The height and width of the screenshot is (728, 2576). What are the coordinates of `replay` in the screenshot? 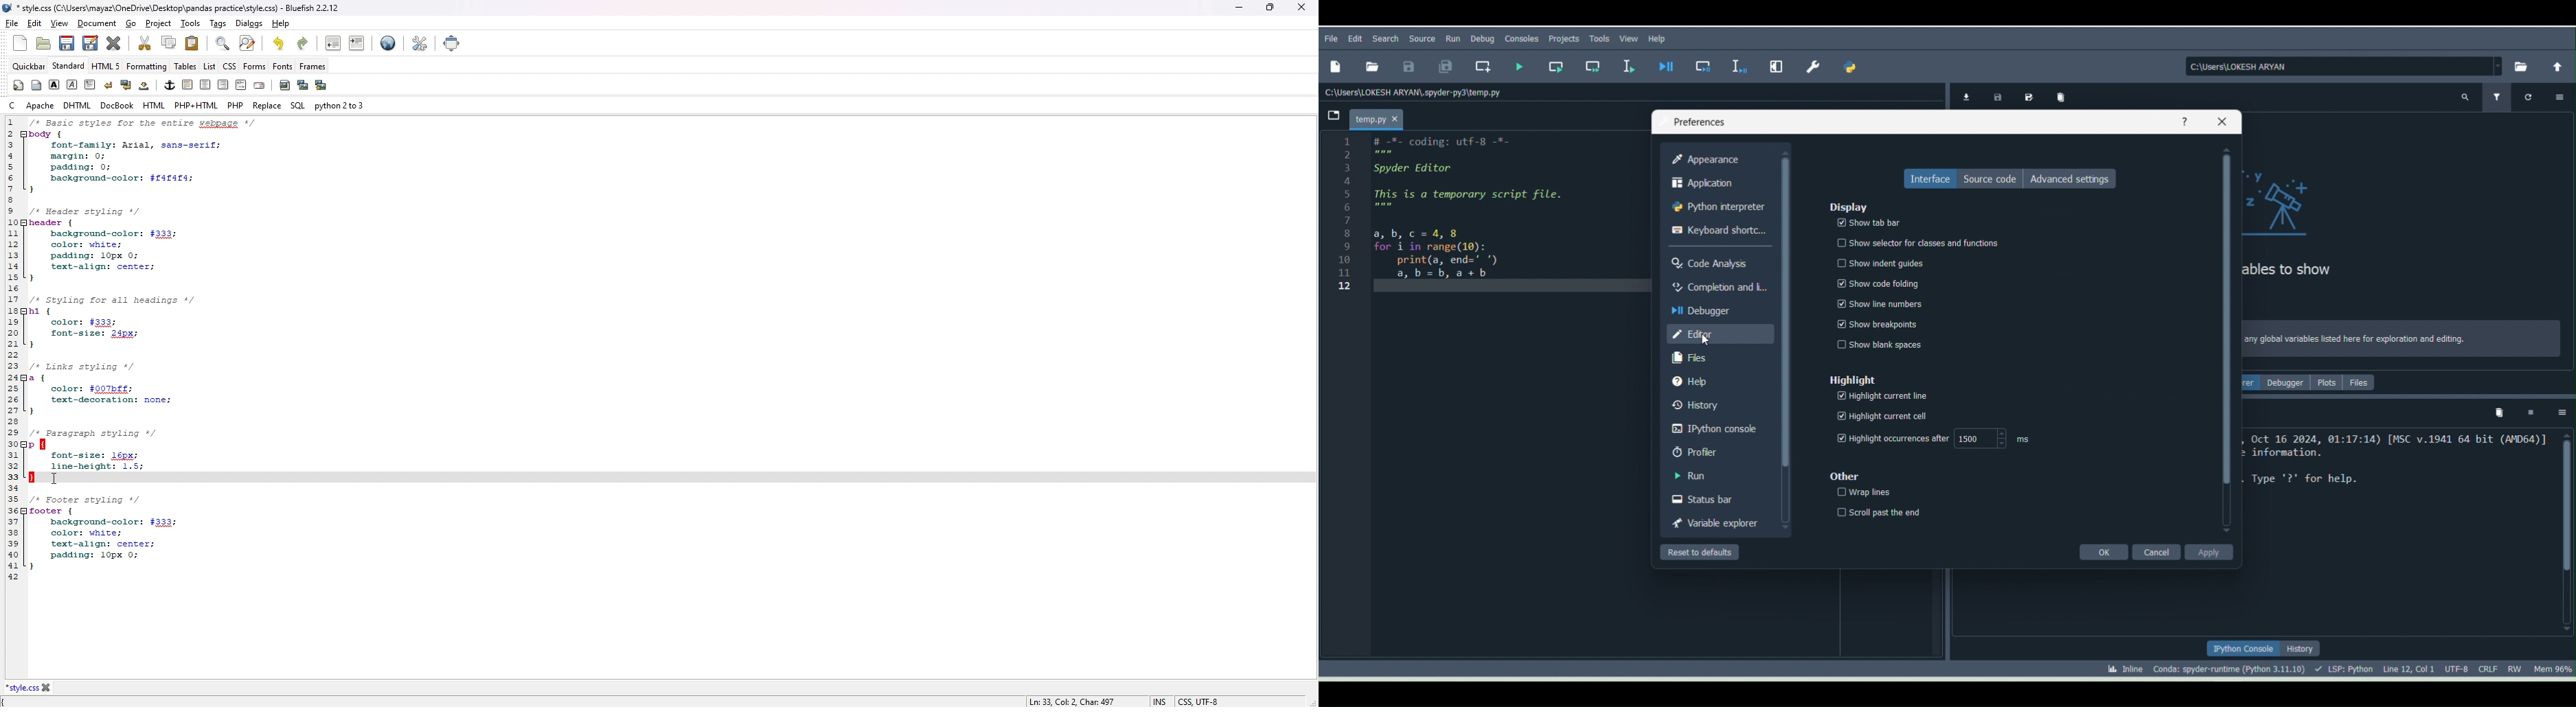 It's located at (2532, 97).